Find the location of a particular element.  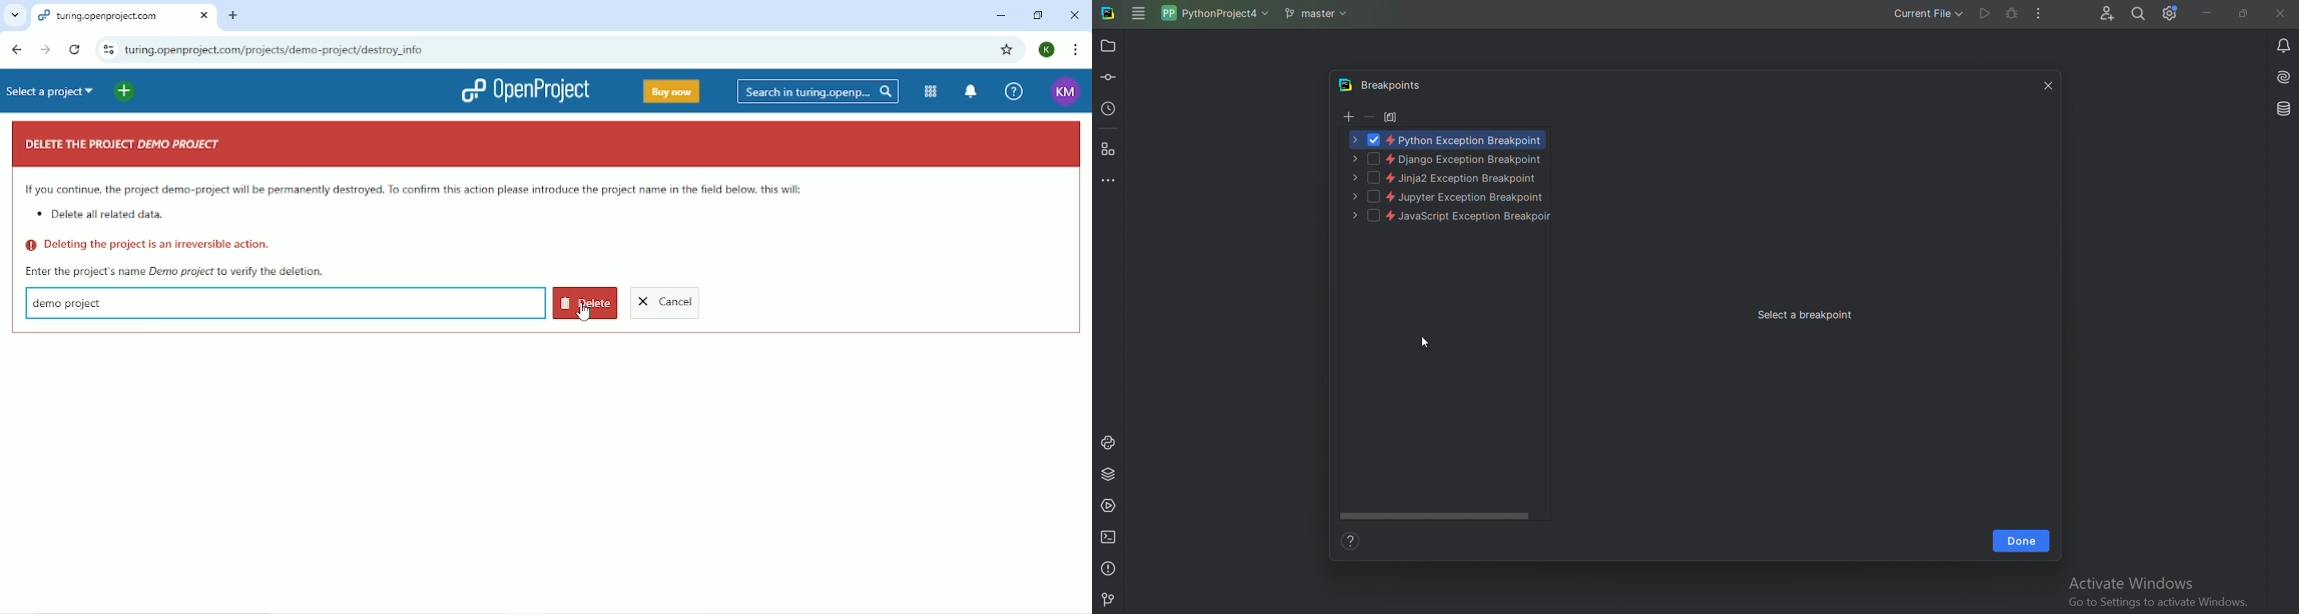

Settings is located at coordinates (2171, 14).